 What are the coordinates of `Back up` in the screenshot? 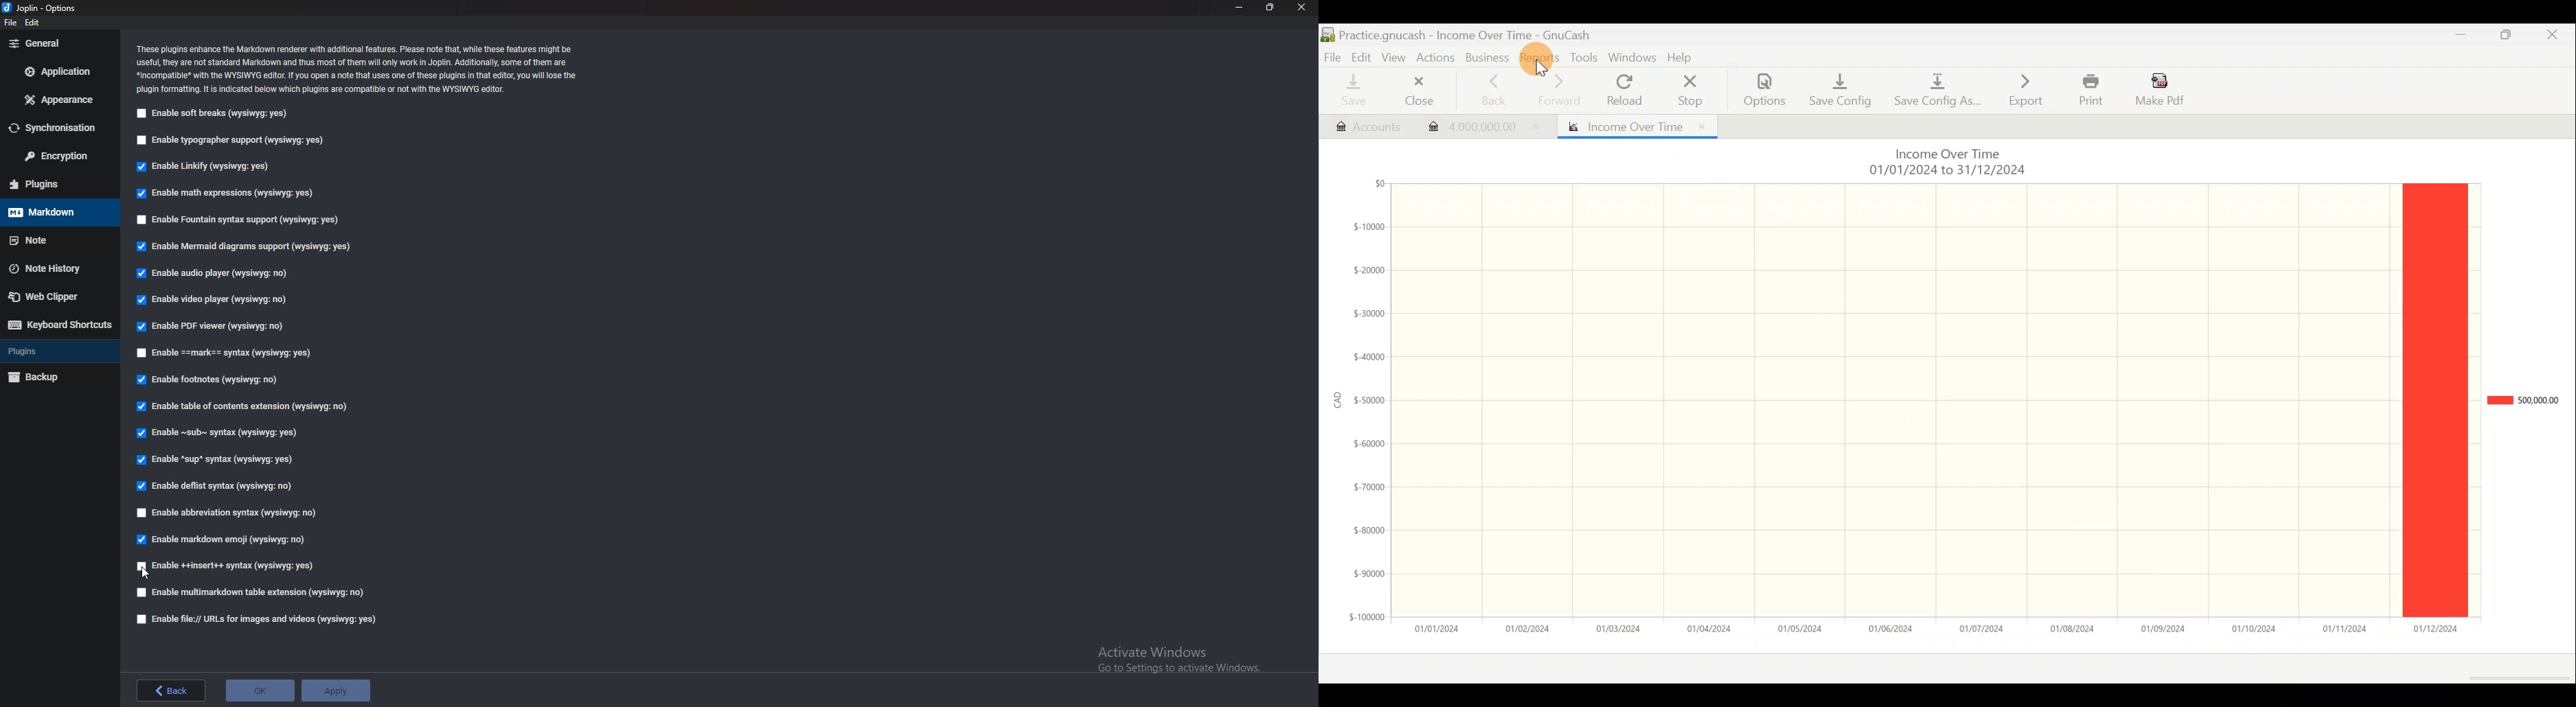 It's located at (54, 377).